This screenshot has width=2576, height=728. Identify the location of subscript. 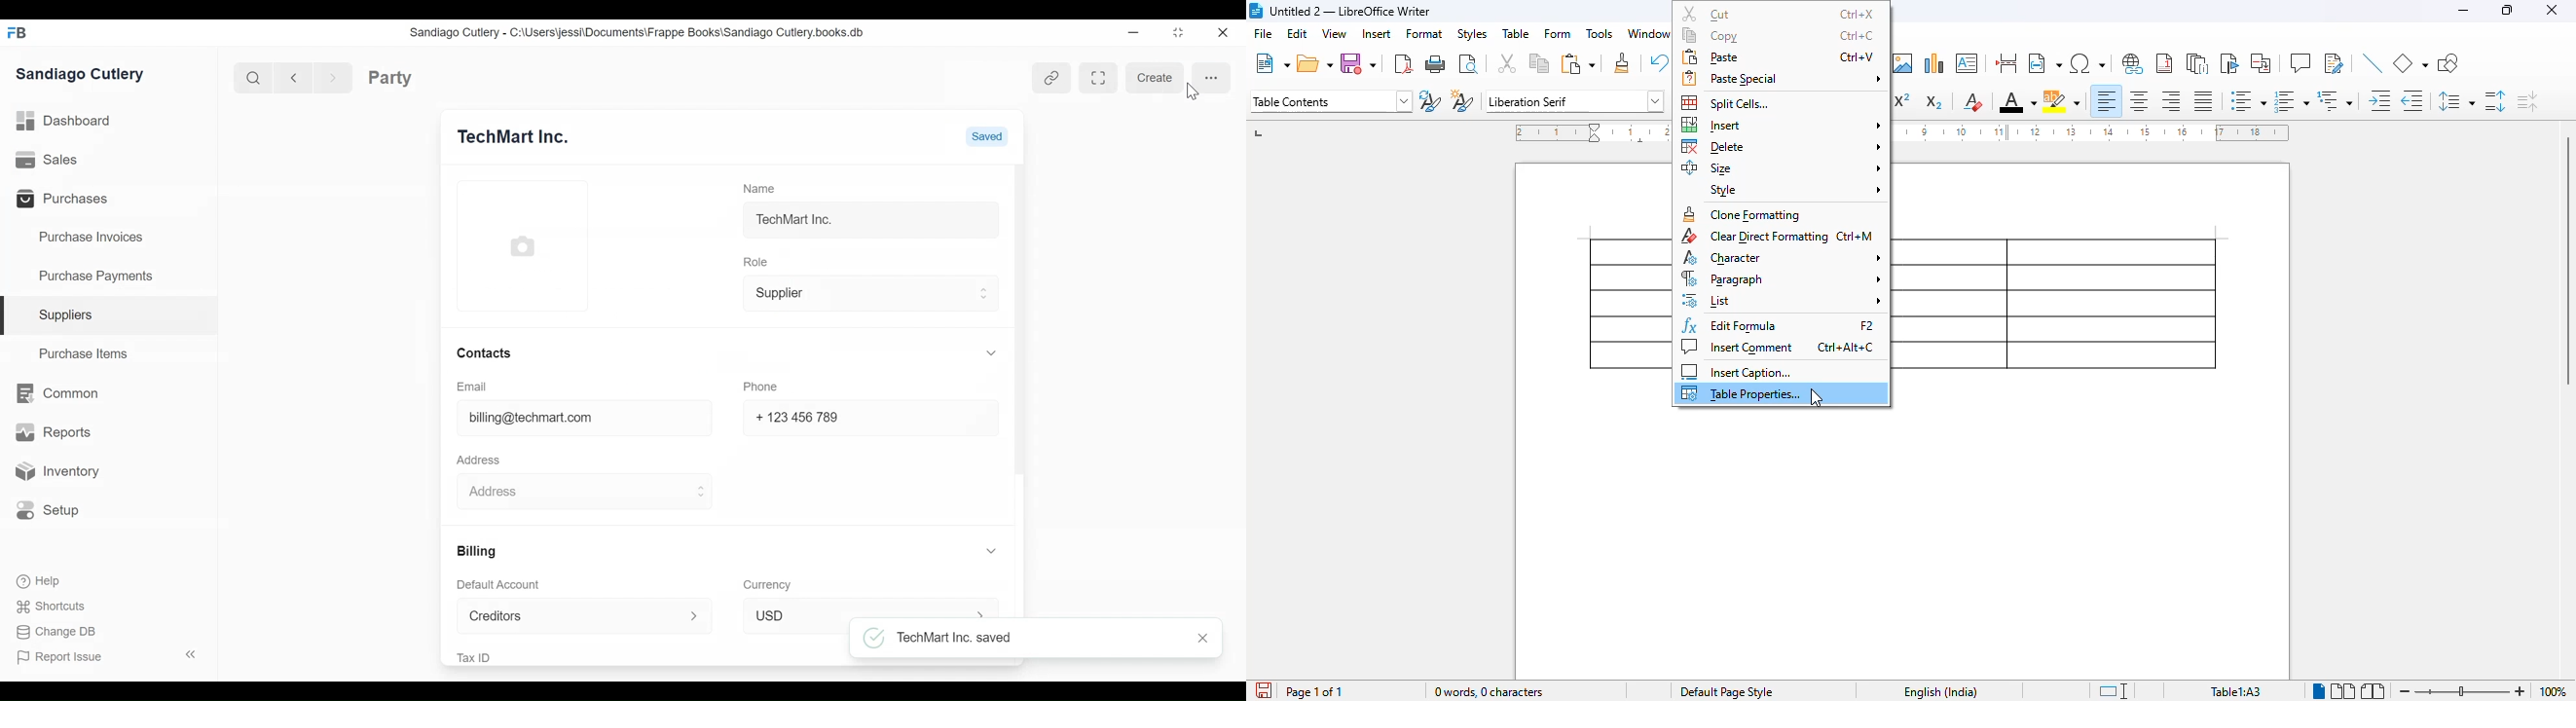
(1933, 102).